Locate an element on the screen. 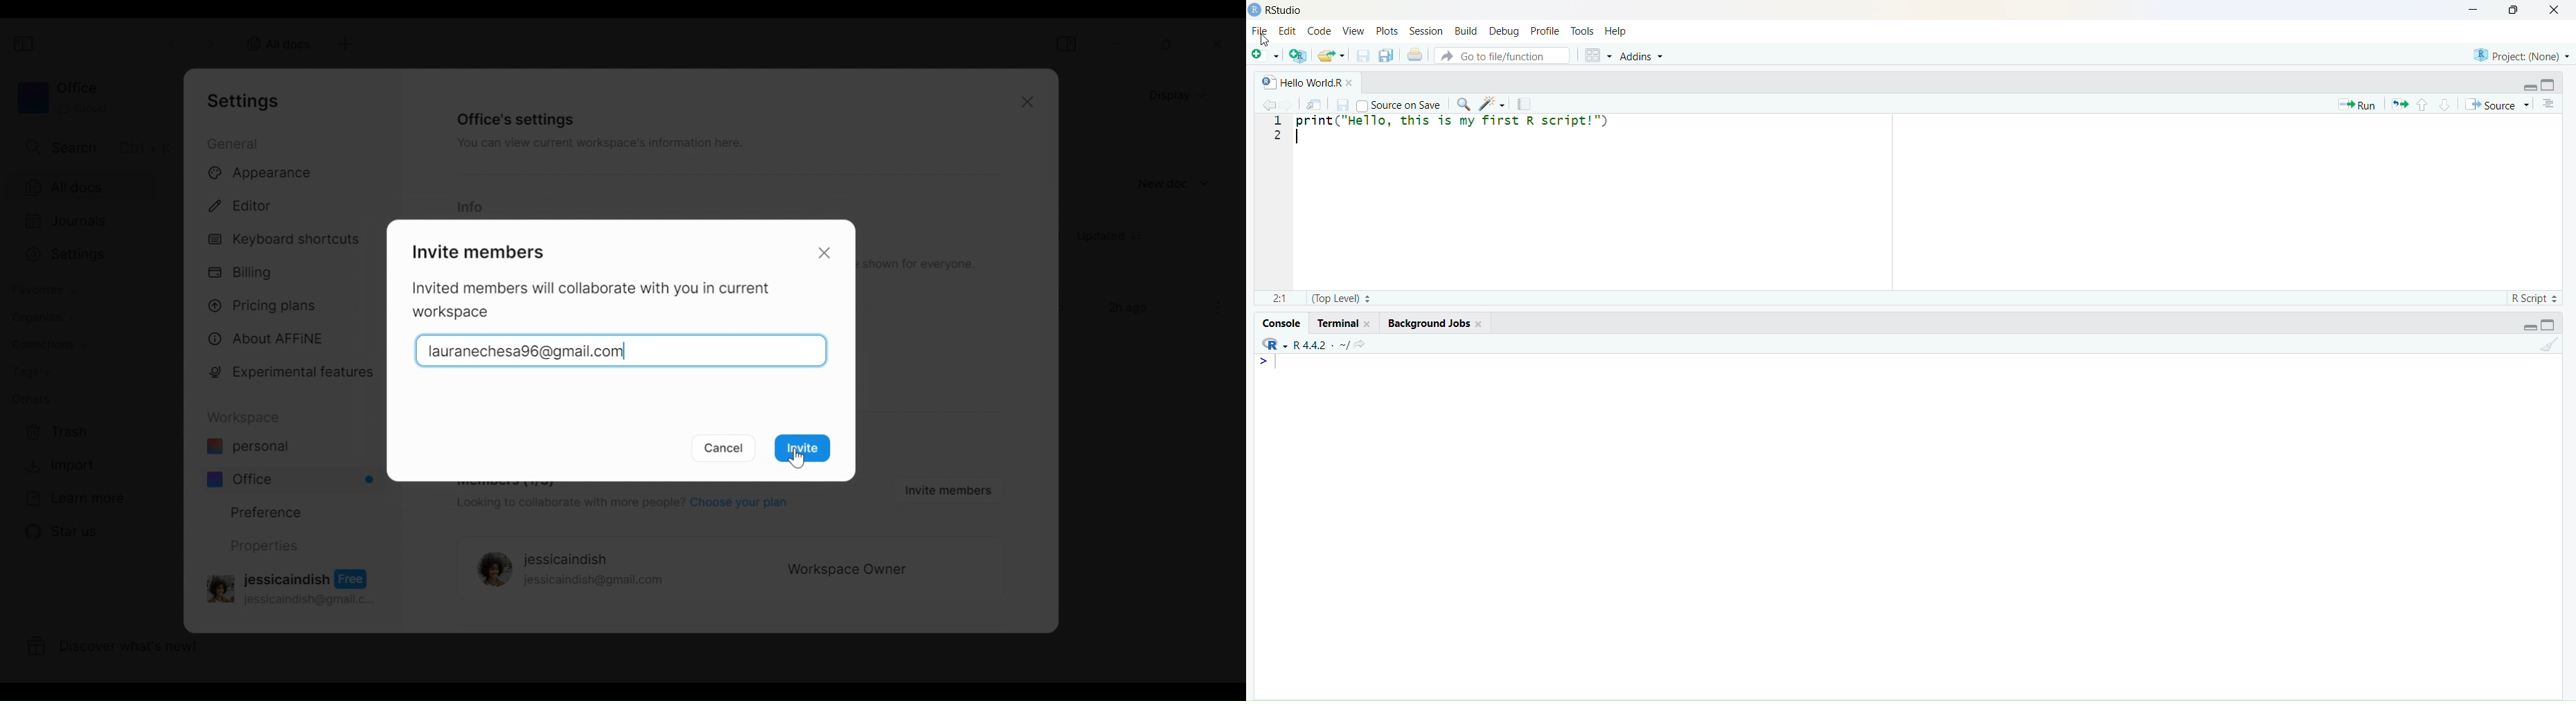 The width and height of the screenshot is (2576, 728). print ("Hello, this is my first R script") is located at coordinates (1453, 124).